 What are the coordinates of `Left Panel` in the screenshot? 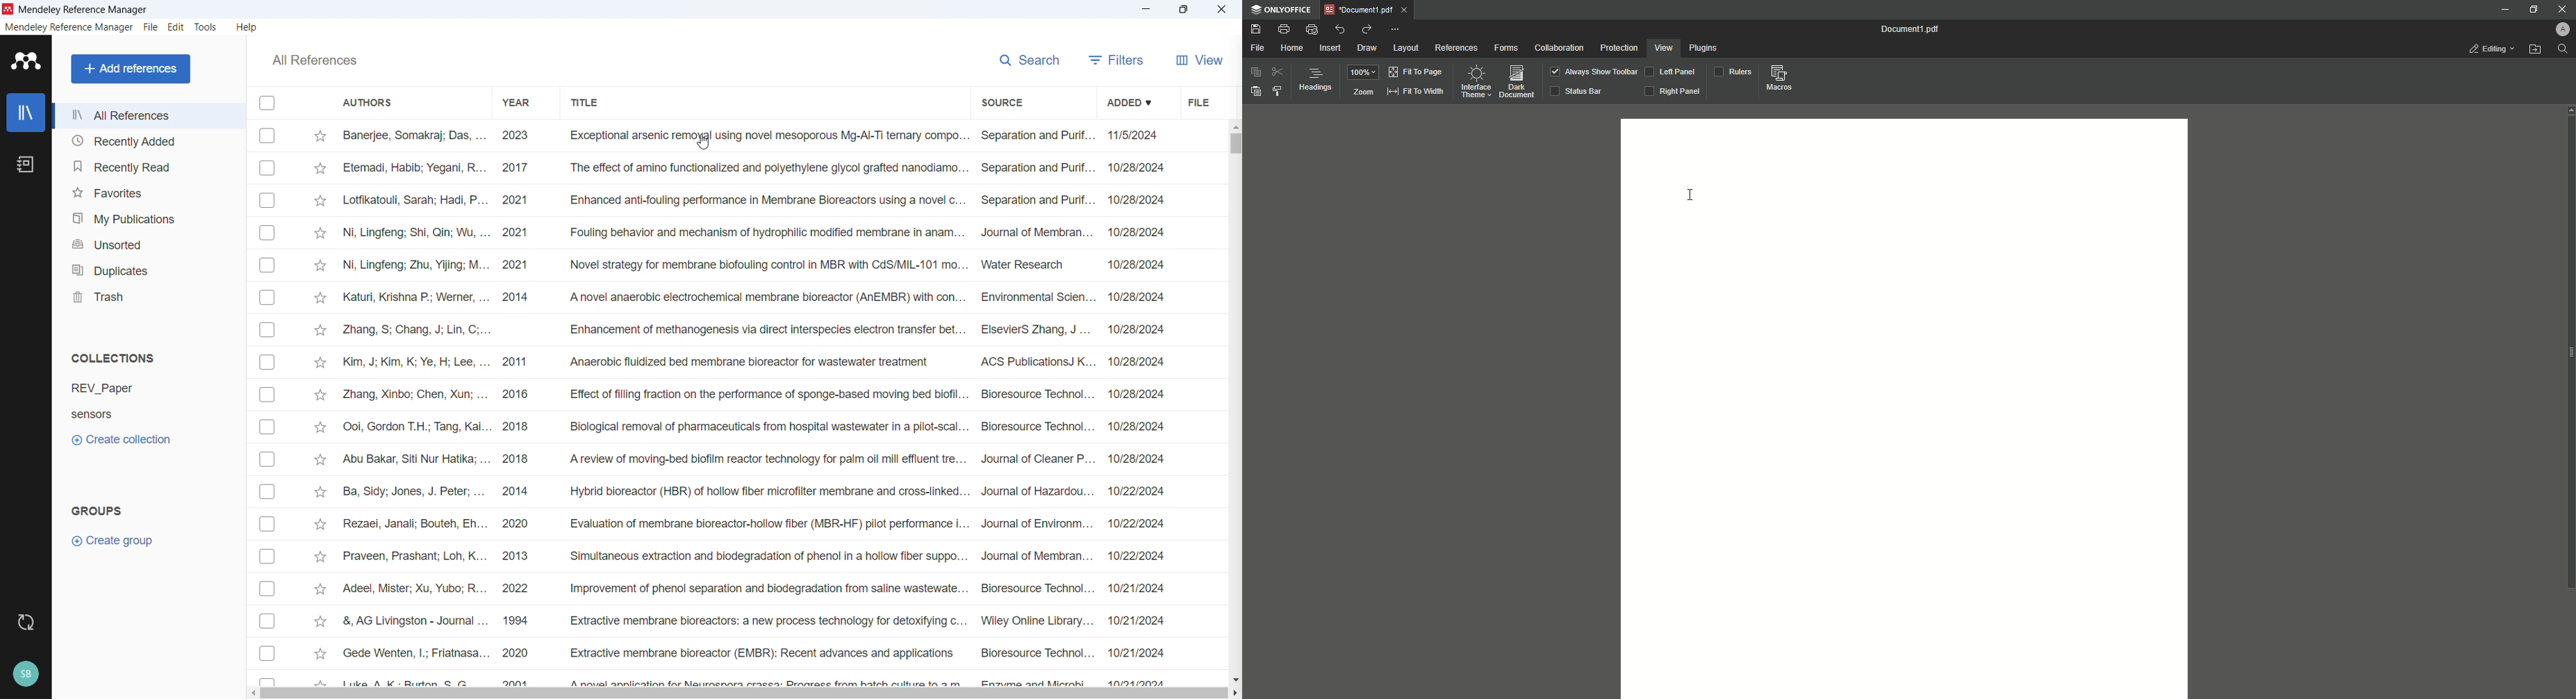 It's located at (1671, 72).